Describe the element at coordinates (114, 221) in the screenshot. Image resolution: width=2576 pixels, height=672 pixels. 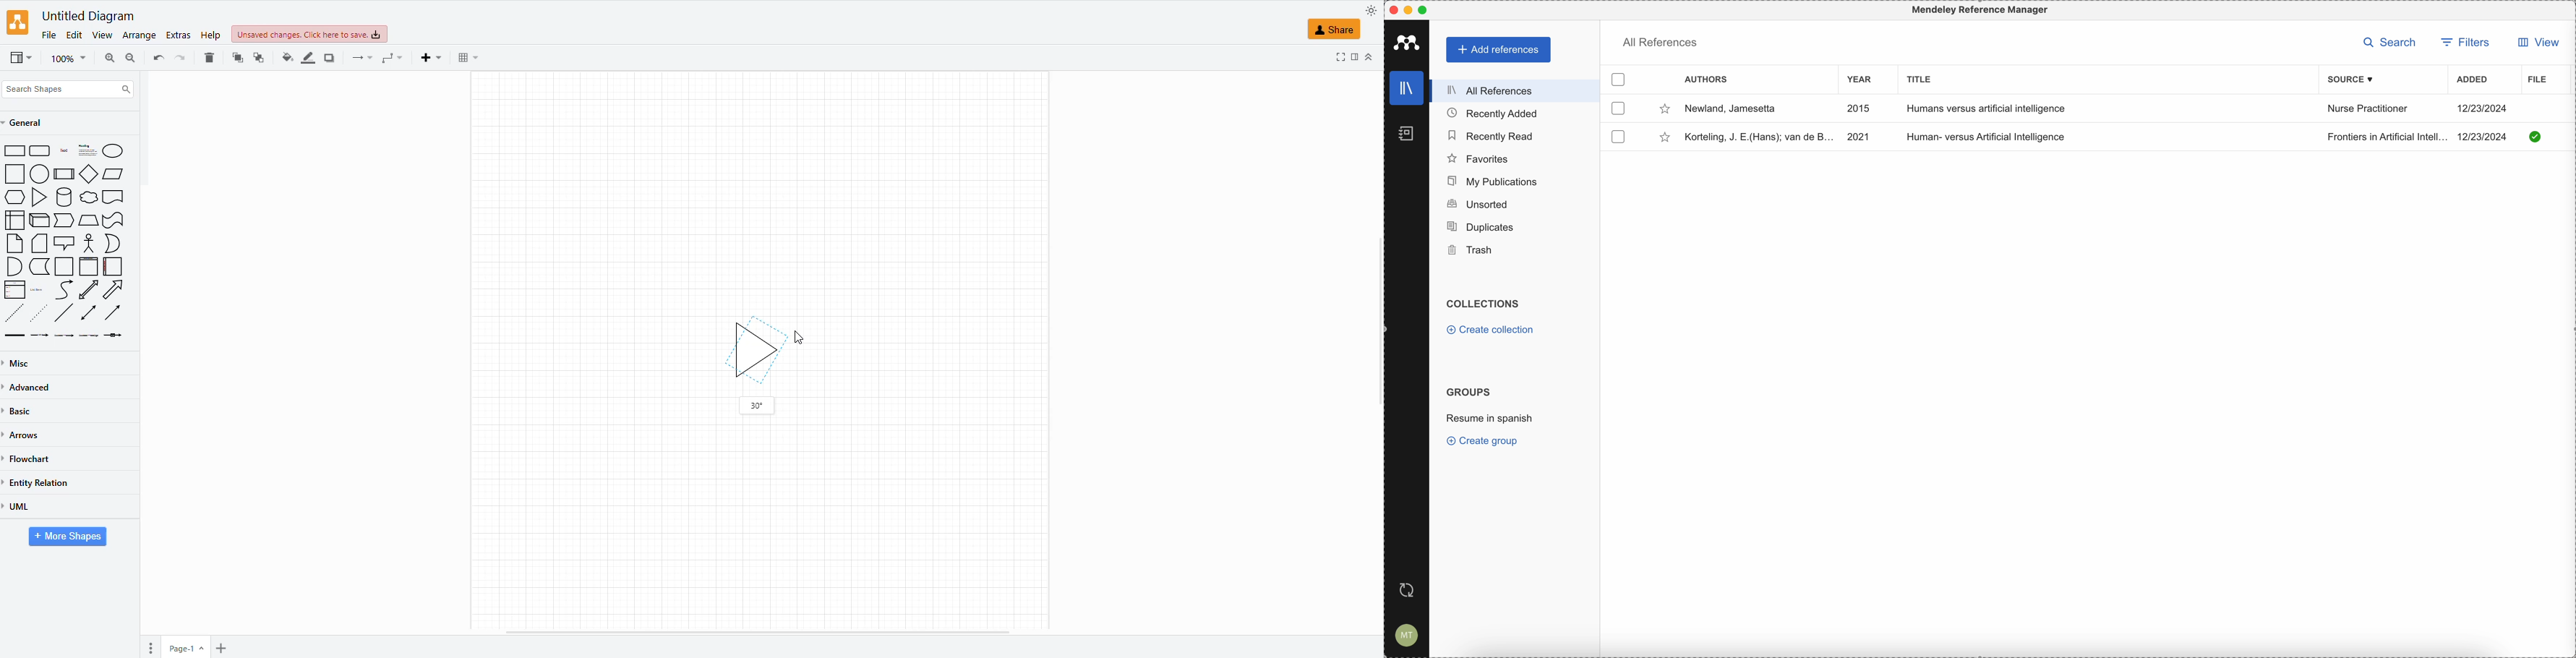
I see `Flag` at that location.